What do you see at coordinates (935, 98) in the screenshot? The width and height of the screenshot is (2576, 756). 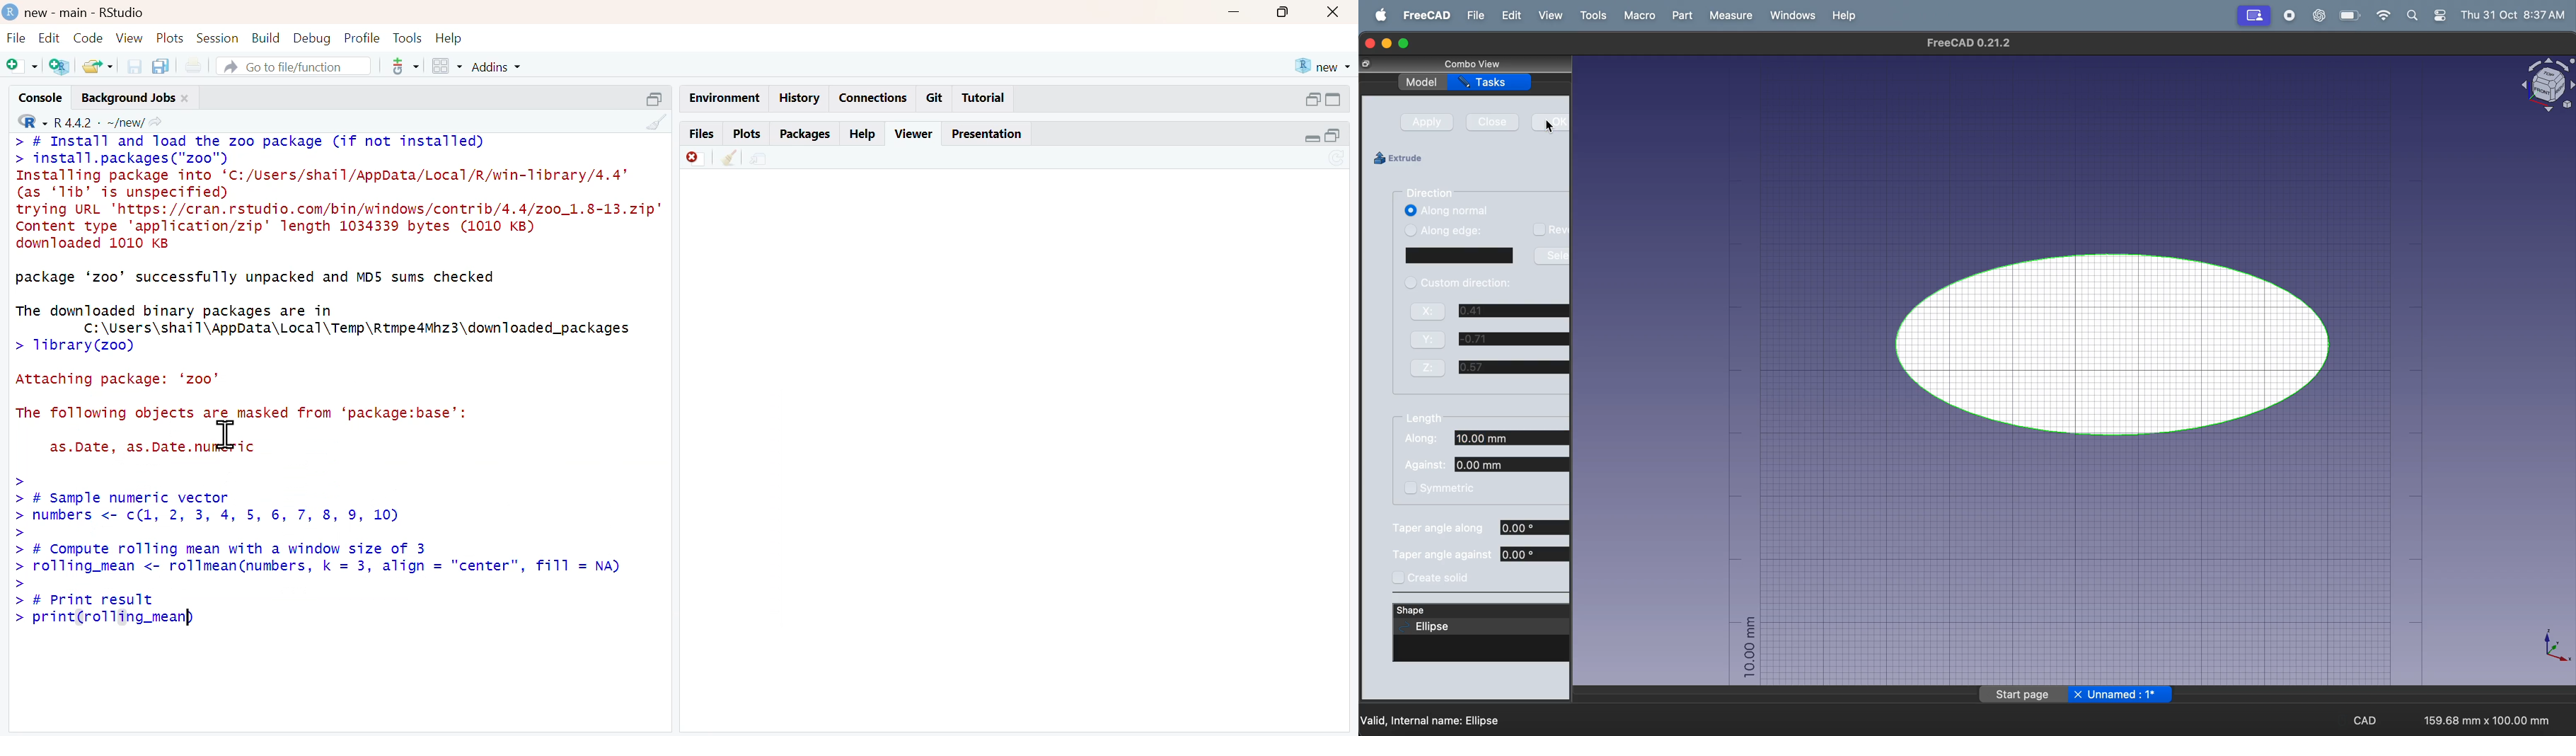 I see `git` at bounding box center [935, 98].